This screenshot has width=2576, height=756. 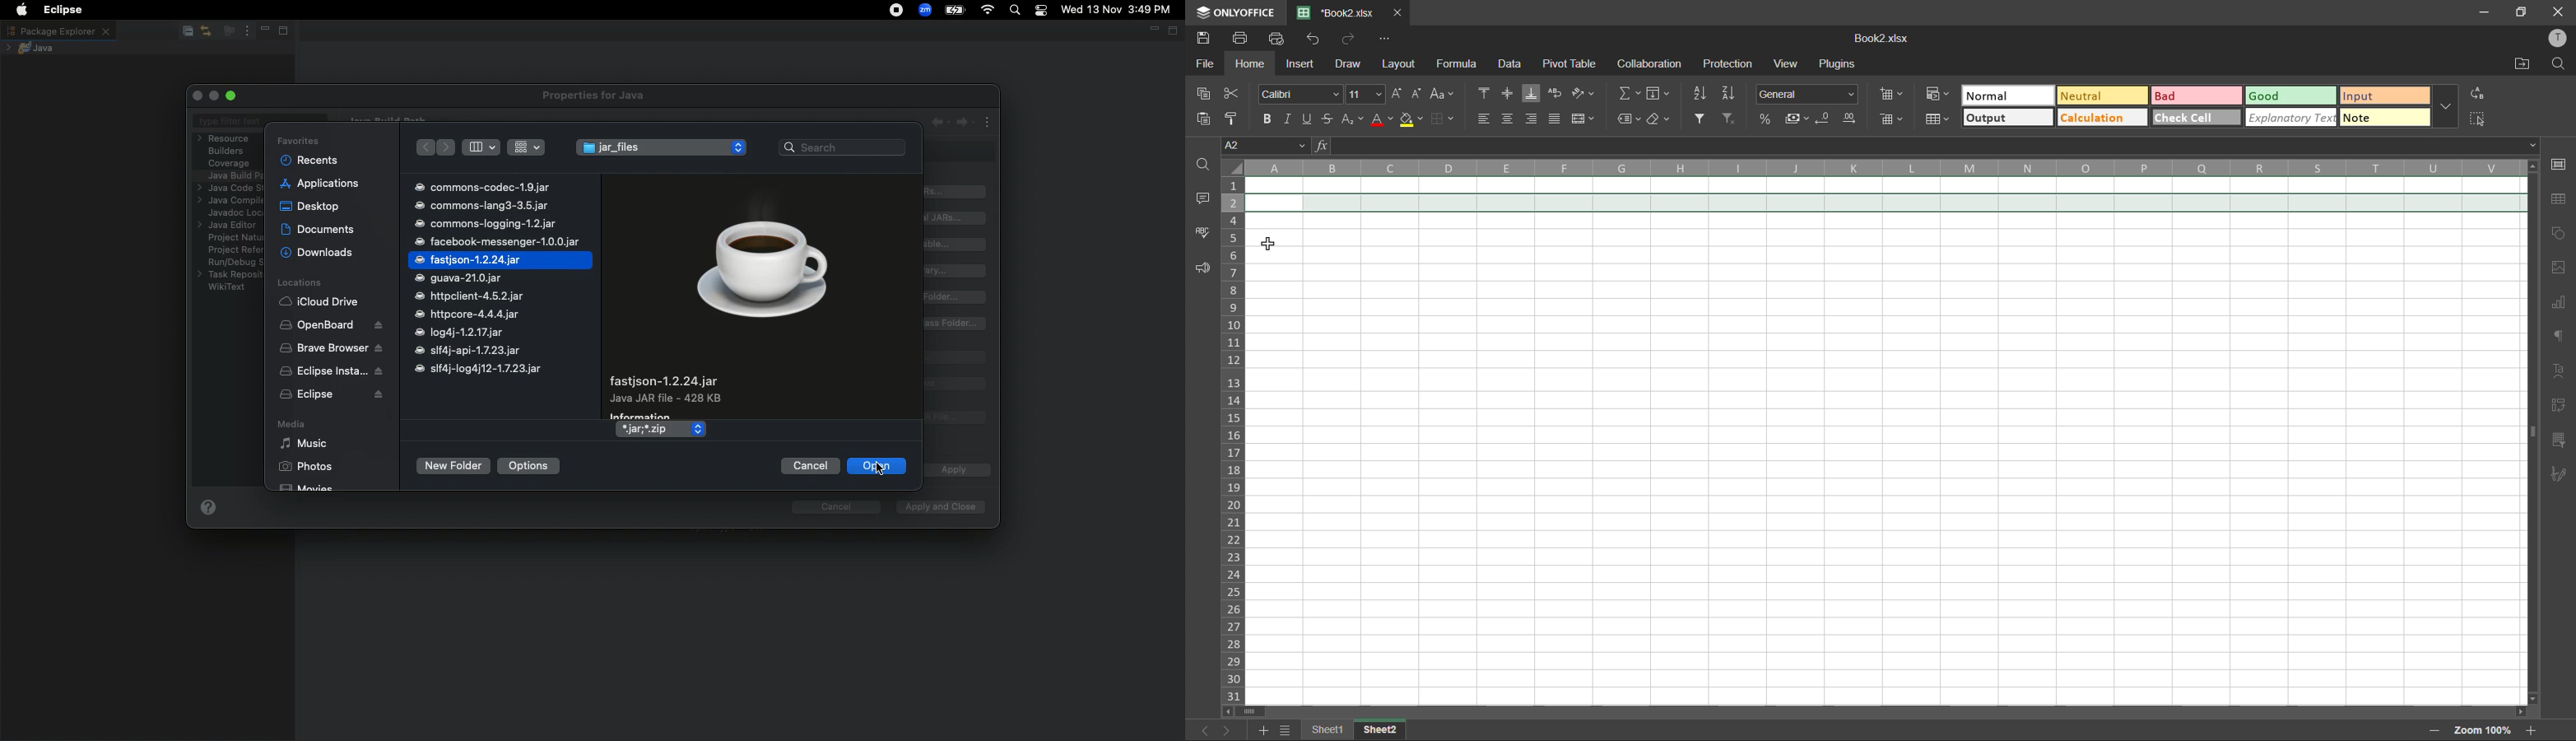 I want to click on increase/decrease arrows, so click(x=740, y=147).